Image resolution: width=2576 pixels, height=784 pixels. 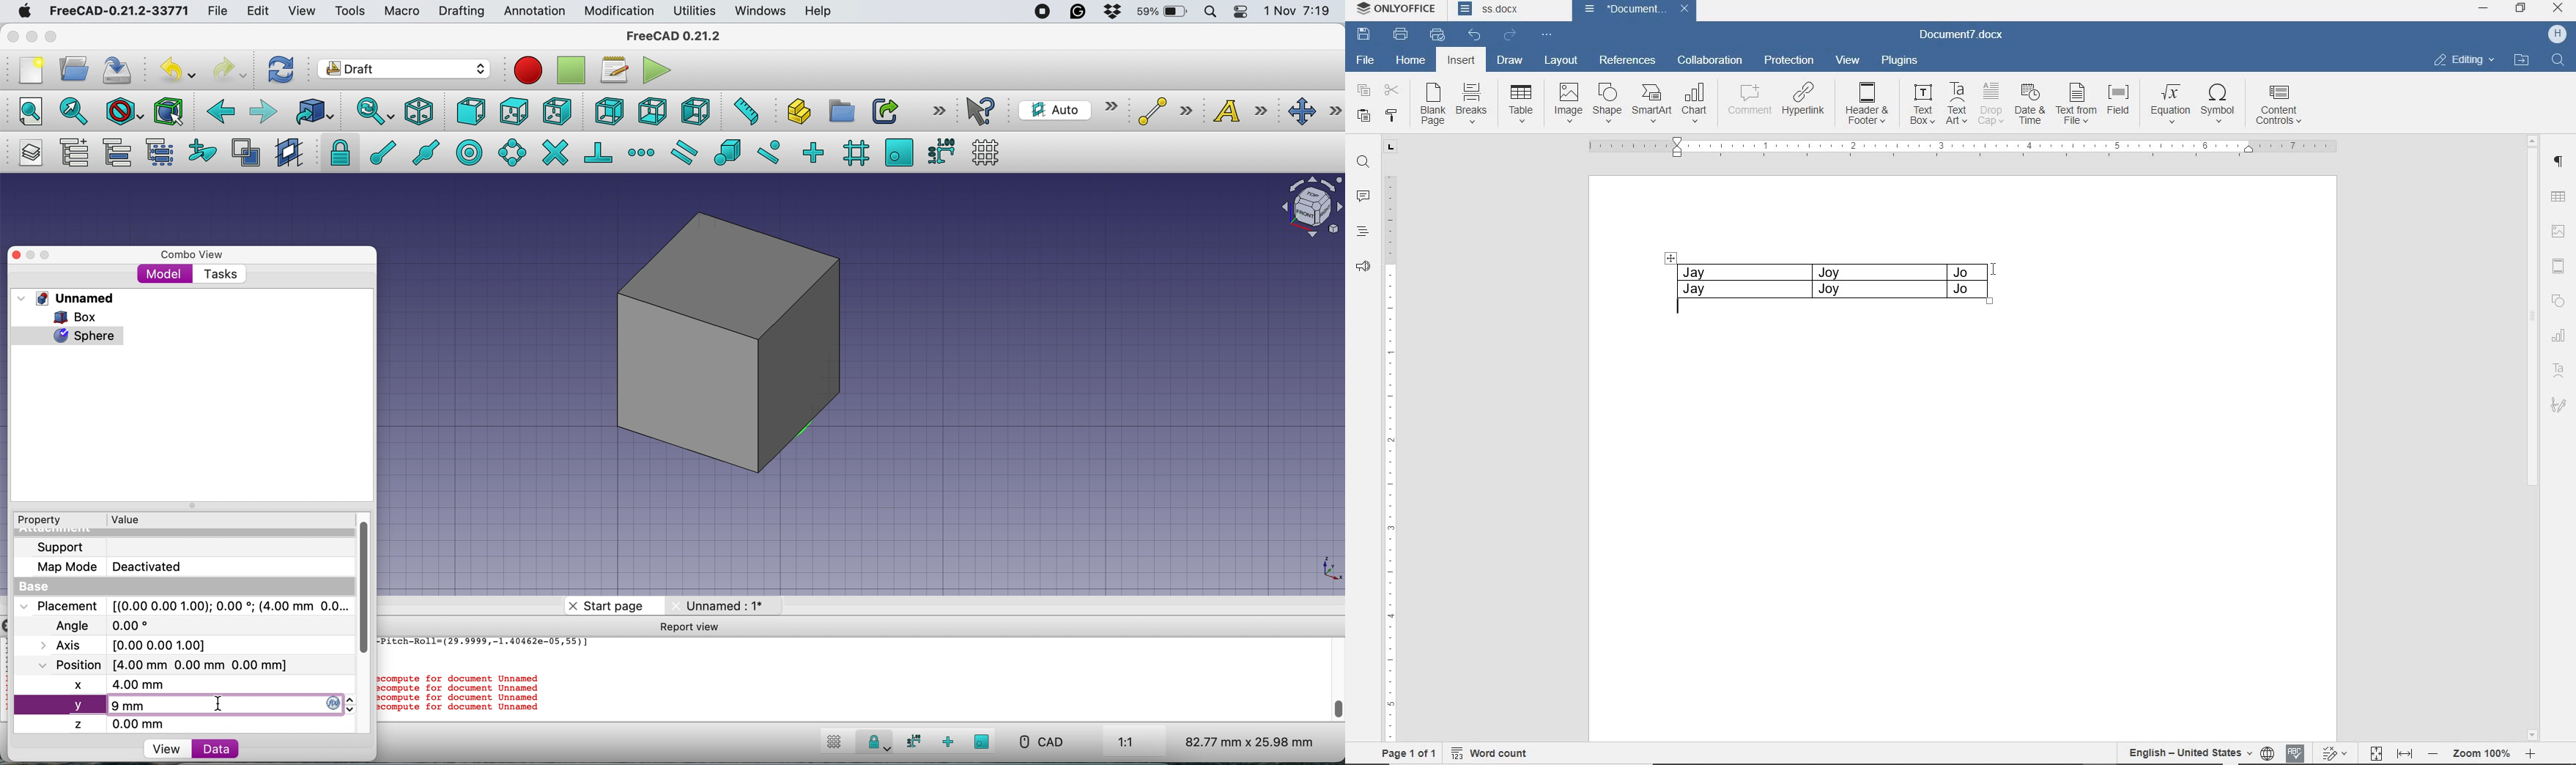 I want to click on z axis, so click(x=126, y=724).